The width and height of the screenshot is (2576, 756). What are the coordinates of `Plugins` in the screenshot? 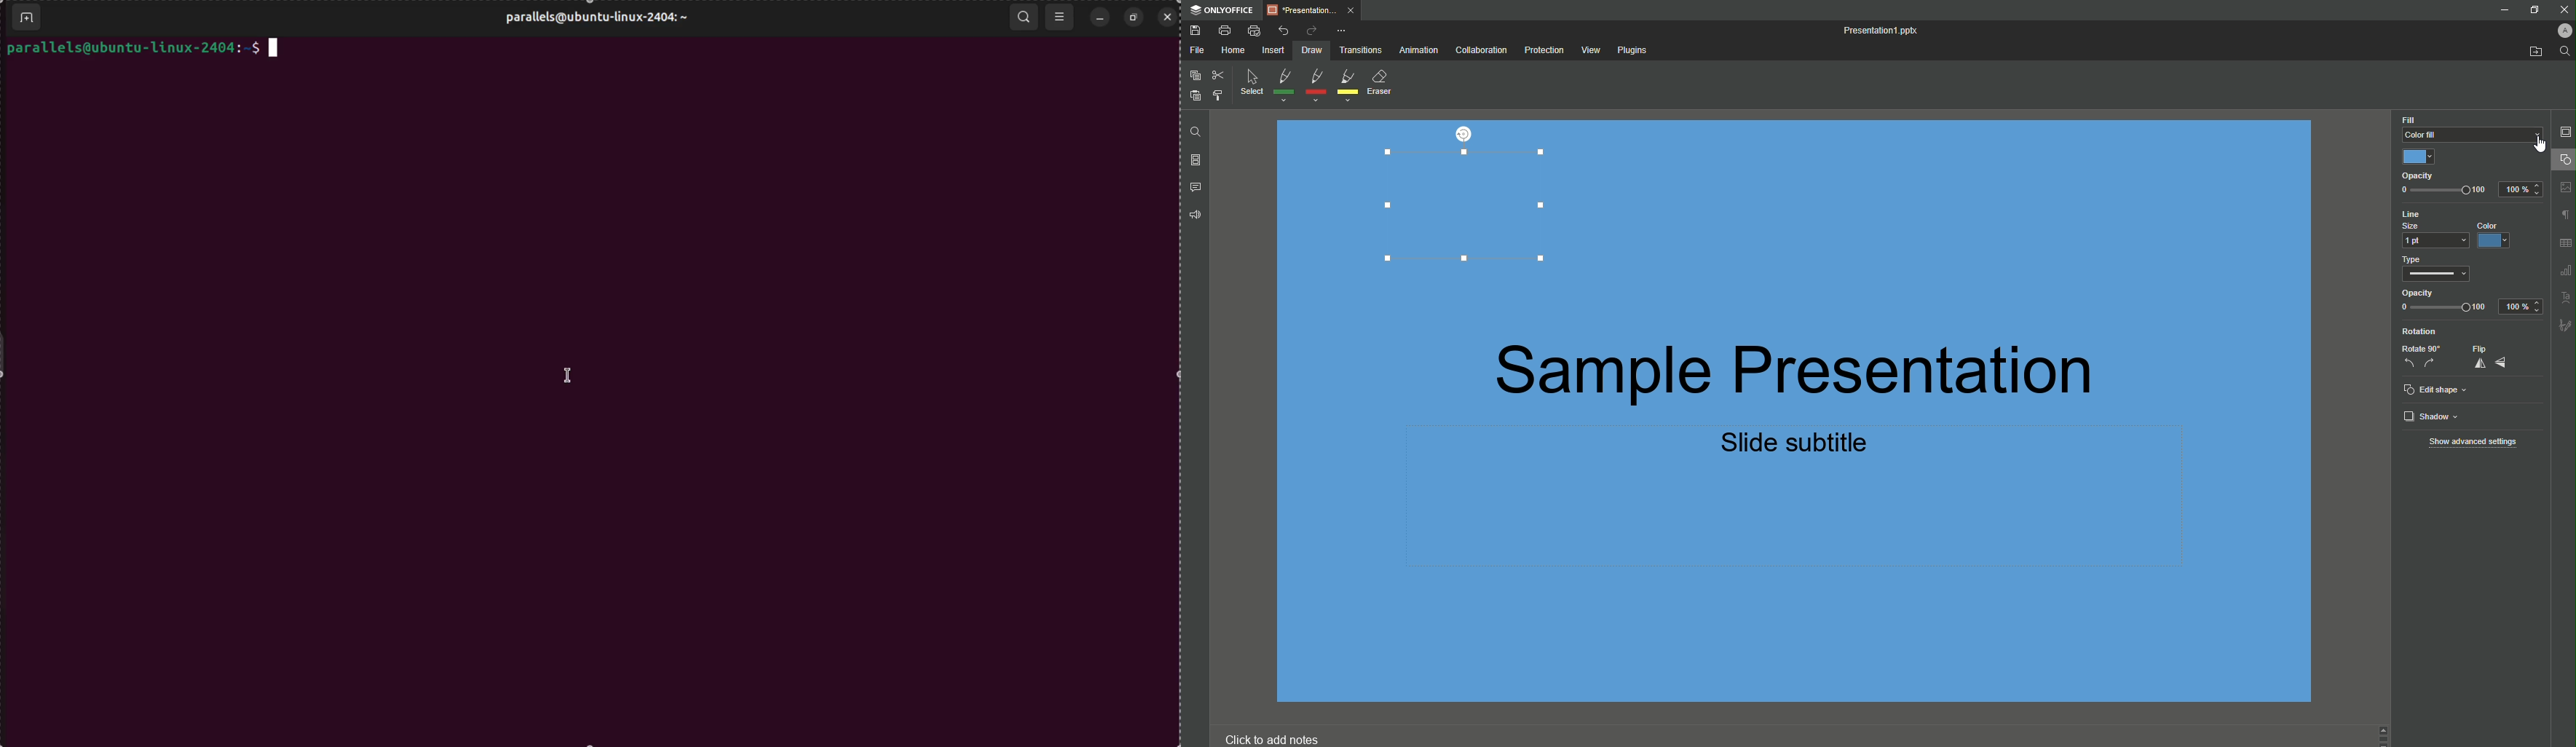 It's located at (1635, 51).